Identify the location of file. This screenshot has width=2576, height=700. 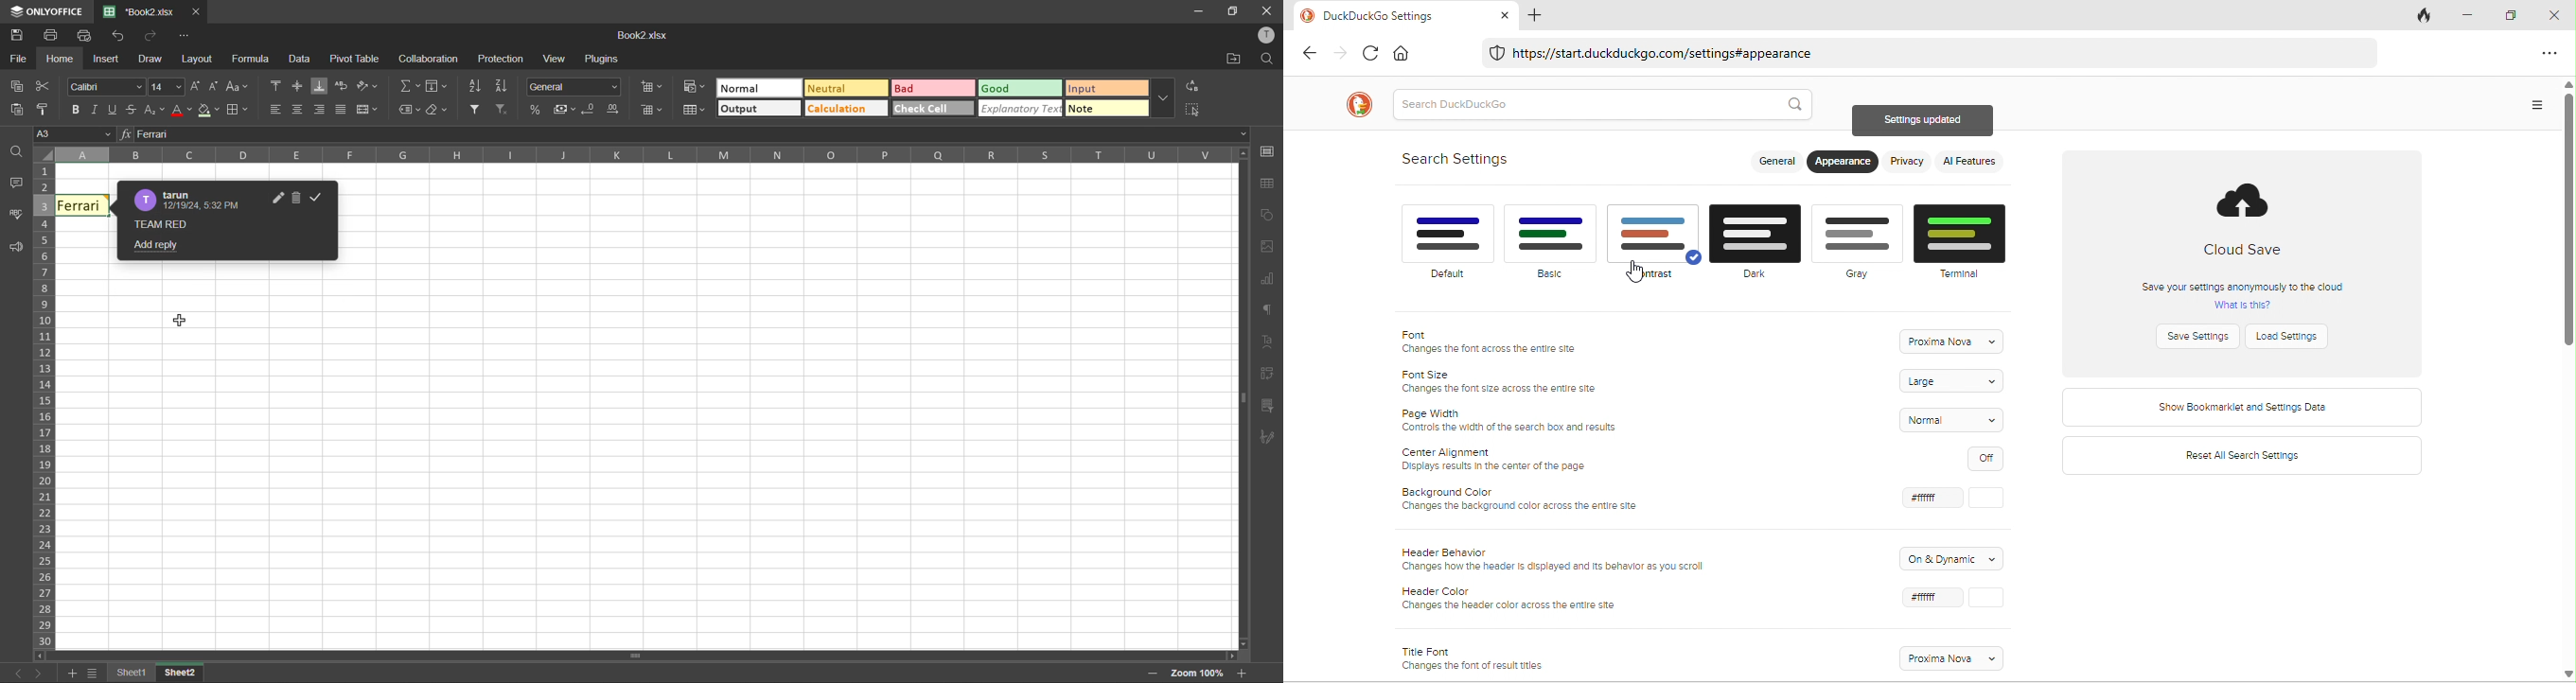
(15, 59).